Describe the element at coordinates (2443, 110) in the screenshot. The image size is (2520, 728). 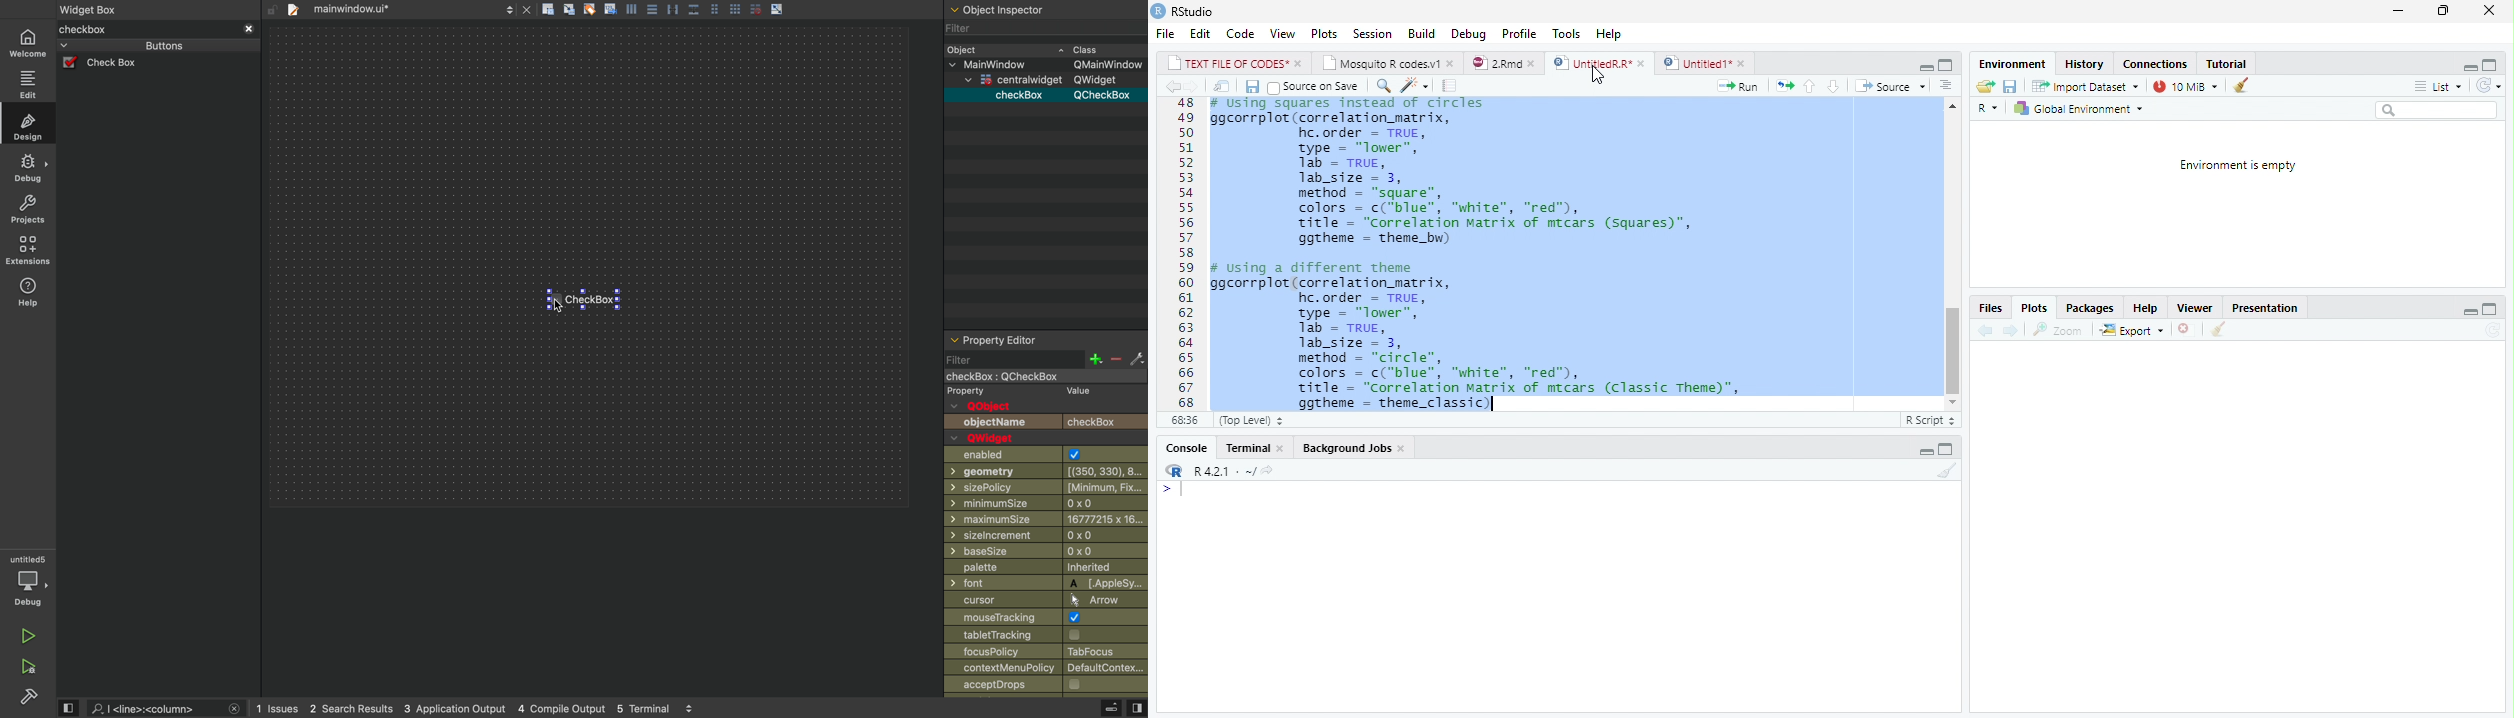
I see `search bar` at that location.